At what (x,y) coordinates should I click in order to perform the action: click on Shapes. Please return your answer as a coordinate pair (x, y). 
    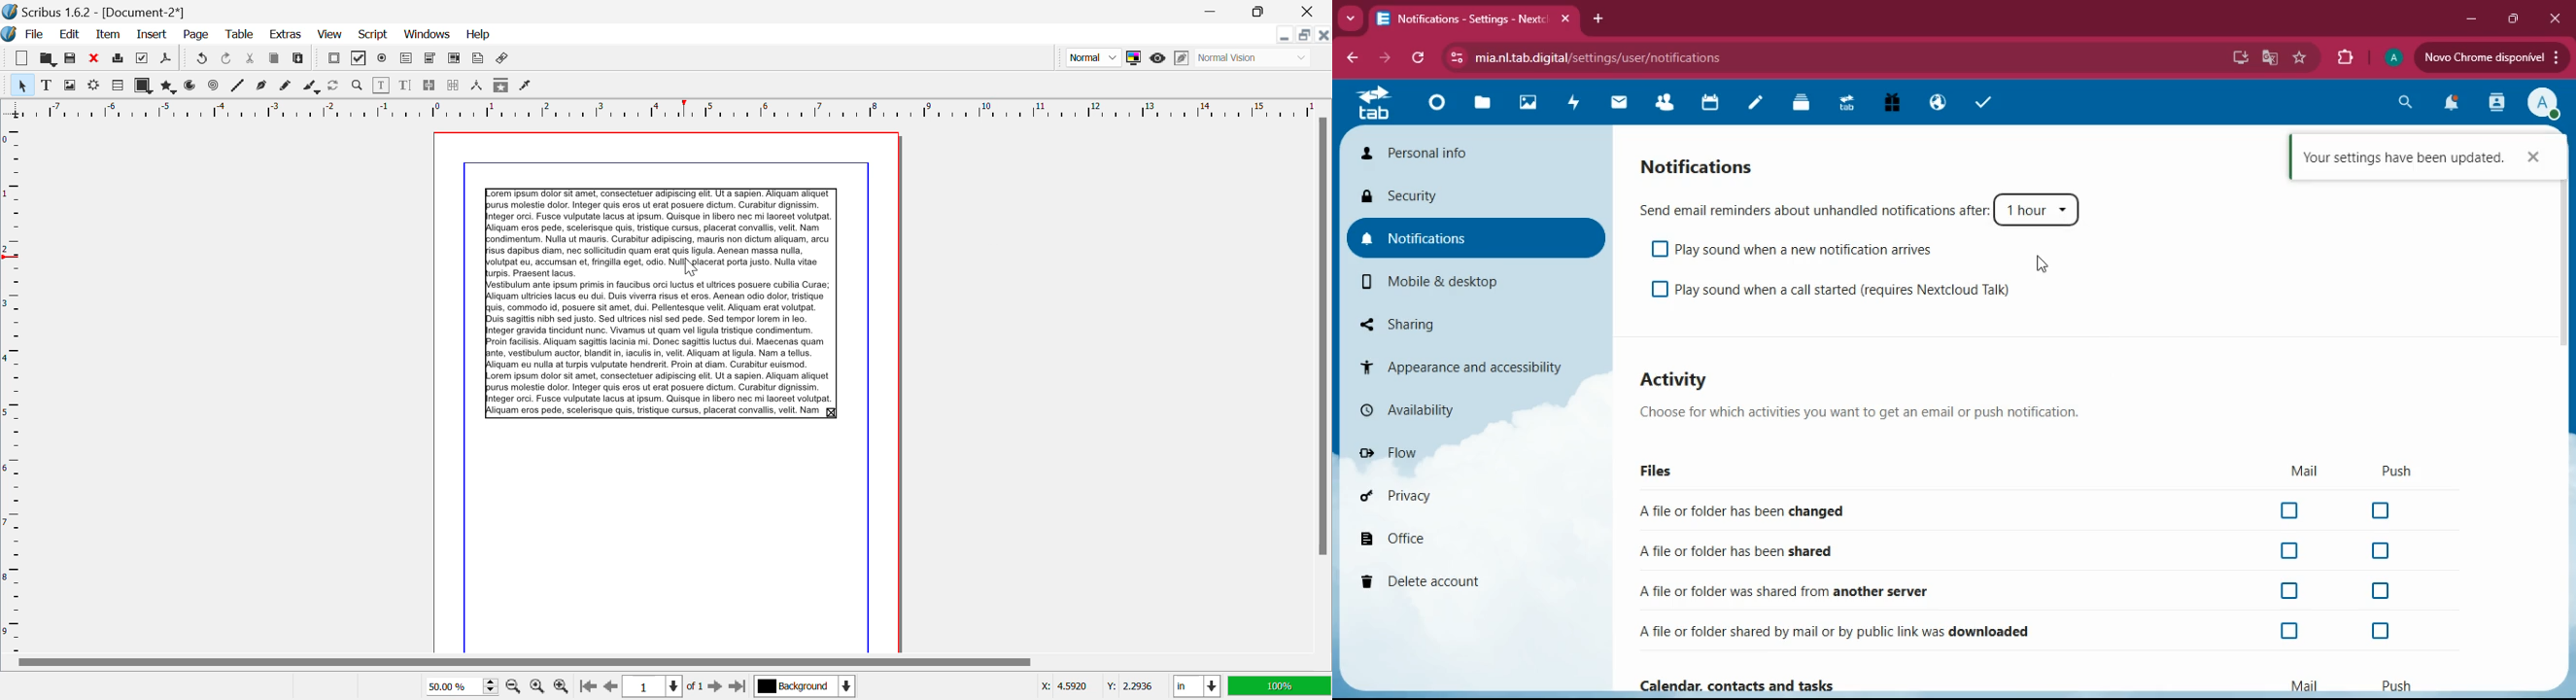
    Looking at the image, I should click on (143, 85).